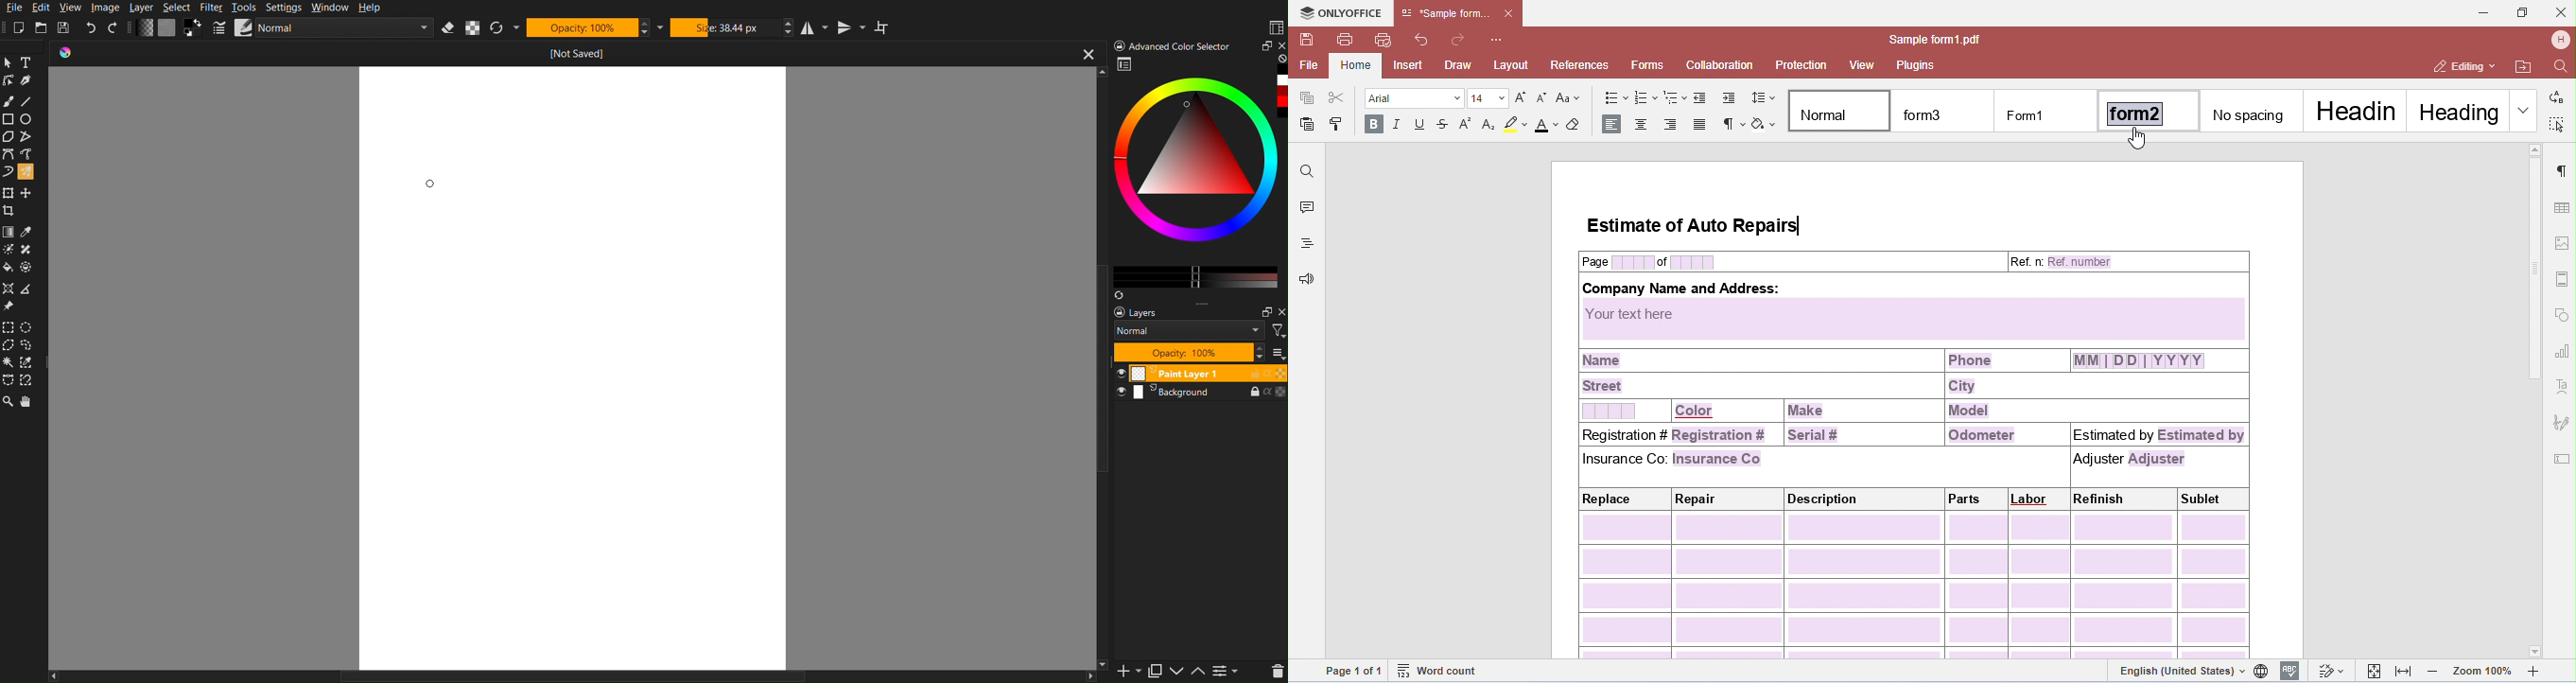 This screenshot has width=2576, height=700. I want to click on FIle, so click(15, 7).